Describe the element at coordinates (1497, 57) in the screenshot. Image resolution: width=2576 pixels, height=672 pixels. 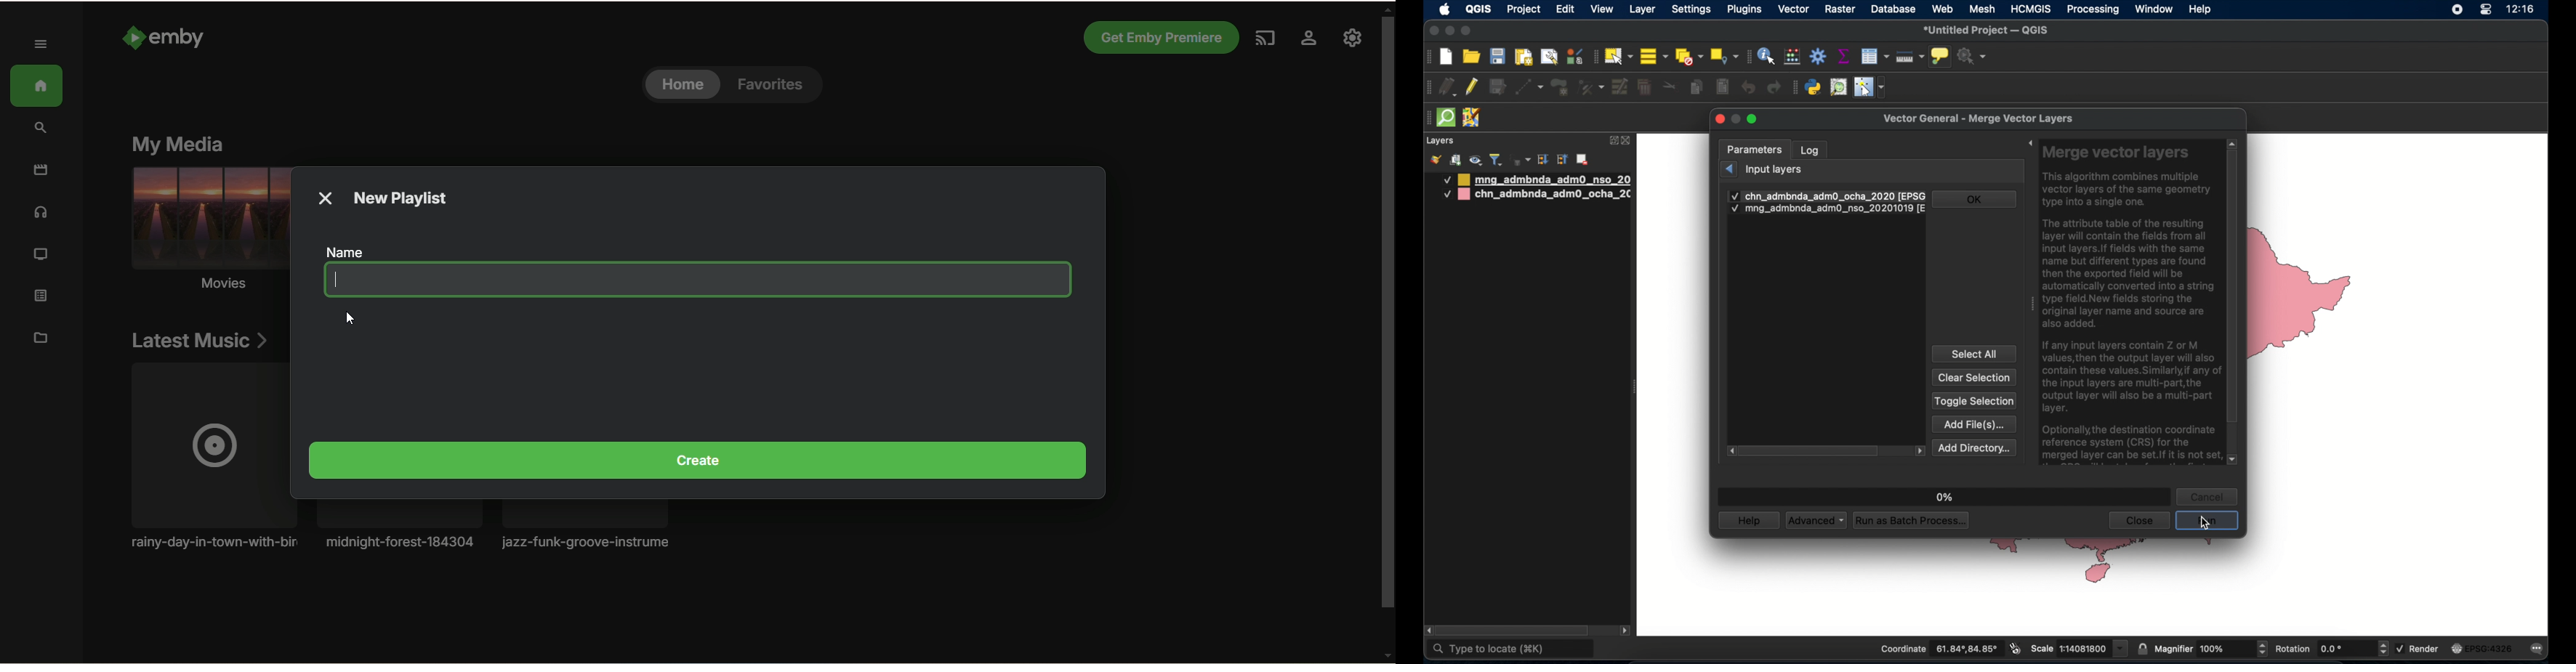
I see `save project` at that location.